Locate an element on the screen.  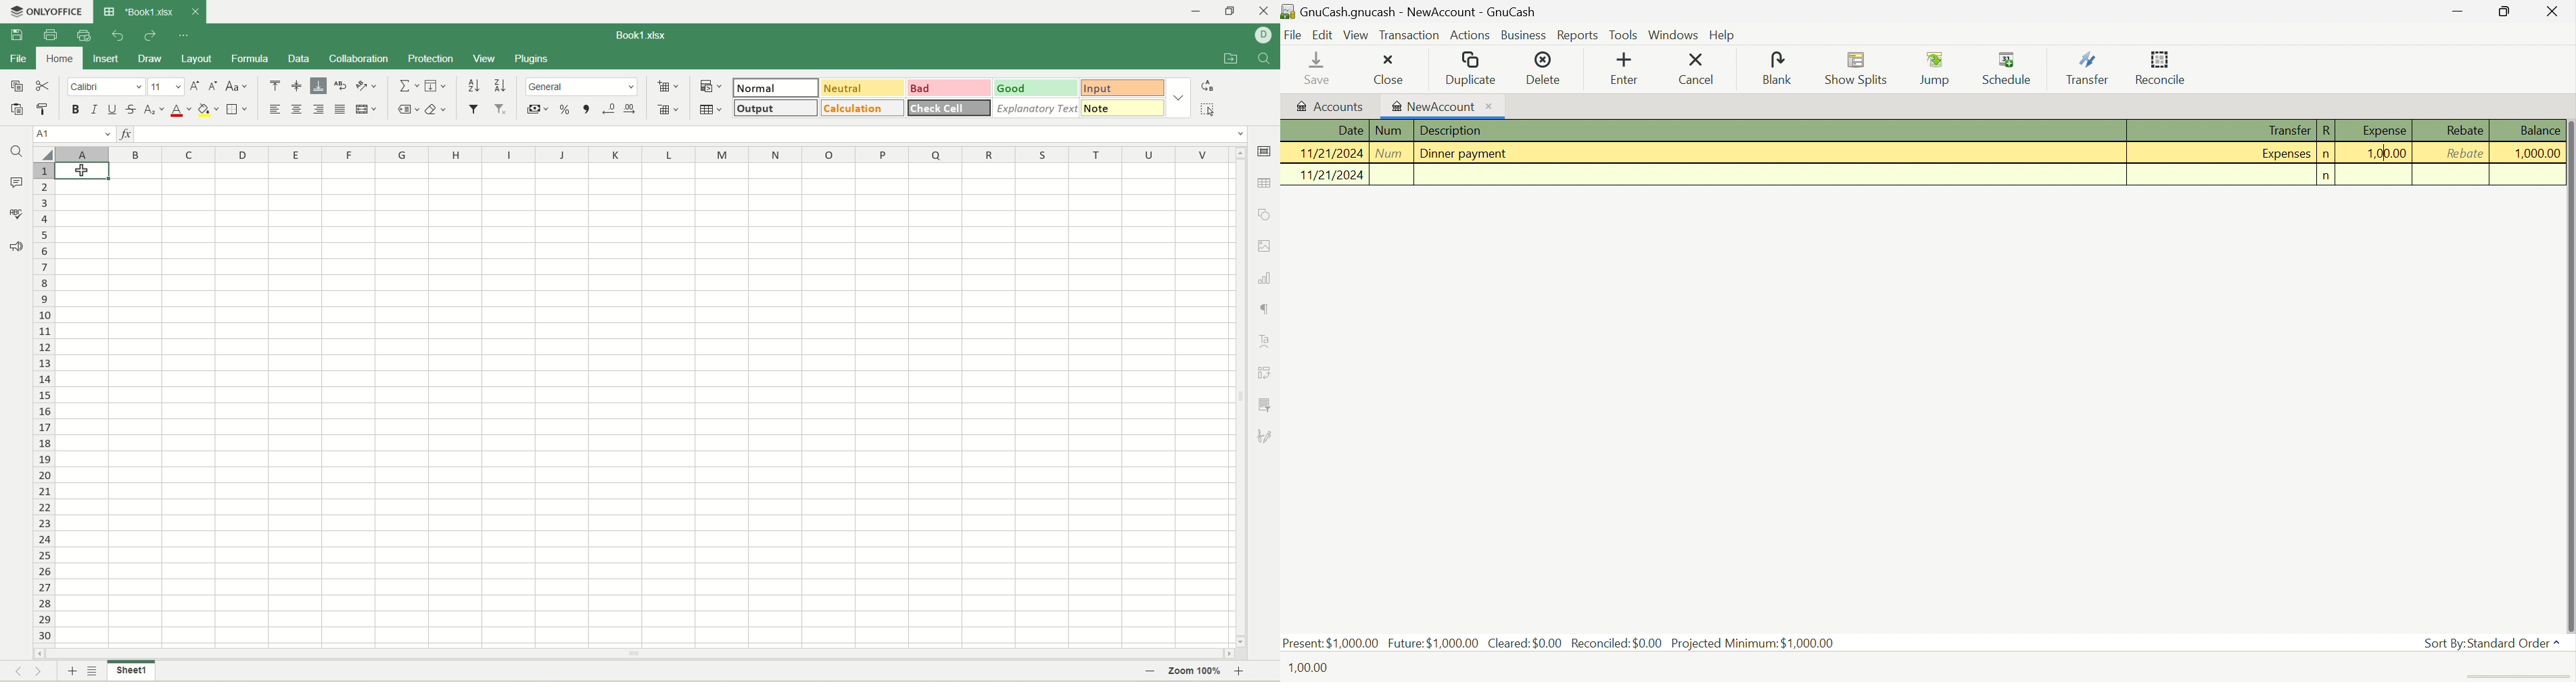
pivot settings is located at coordinates (1266, 372).